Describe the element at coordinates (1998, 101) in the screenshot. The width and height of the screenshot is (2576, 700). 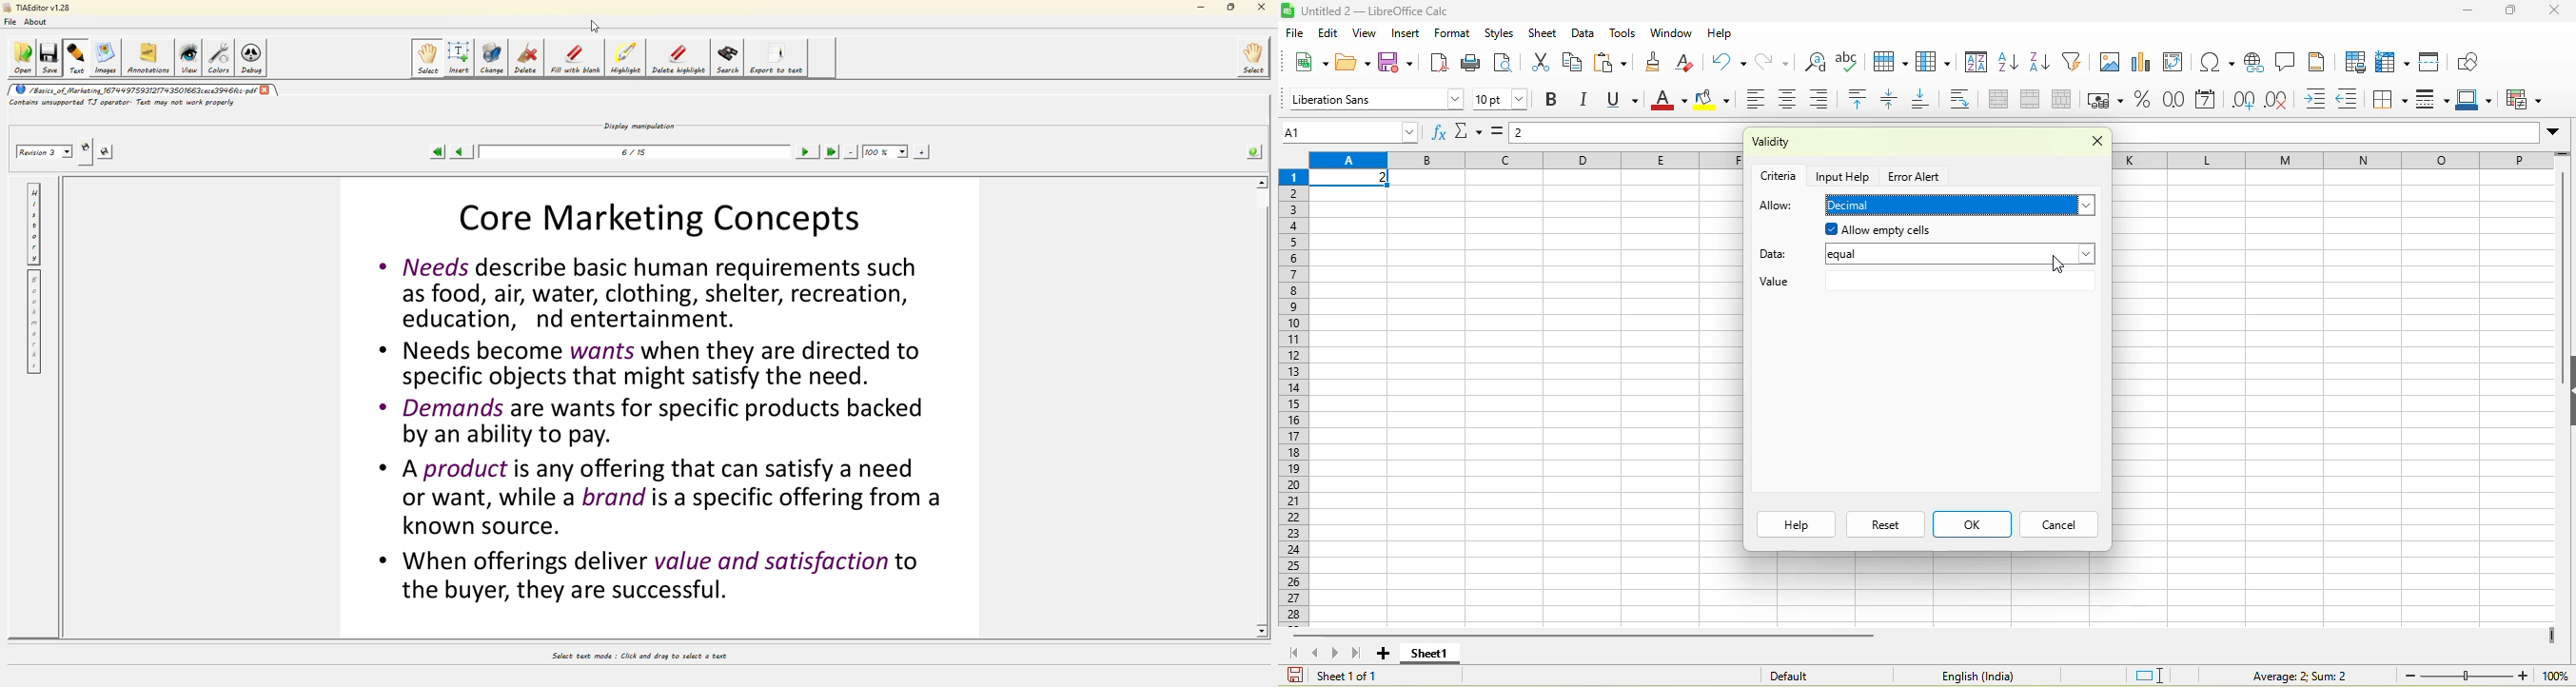
I see `merge and center` at that location.